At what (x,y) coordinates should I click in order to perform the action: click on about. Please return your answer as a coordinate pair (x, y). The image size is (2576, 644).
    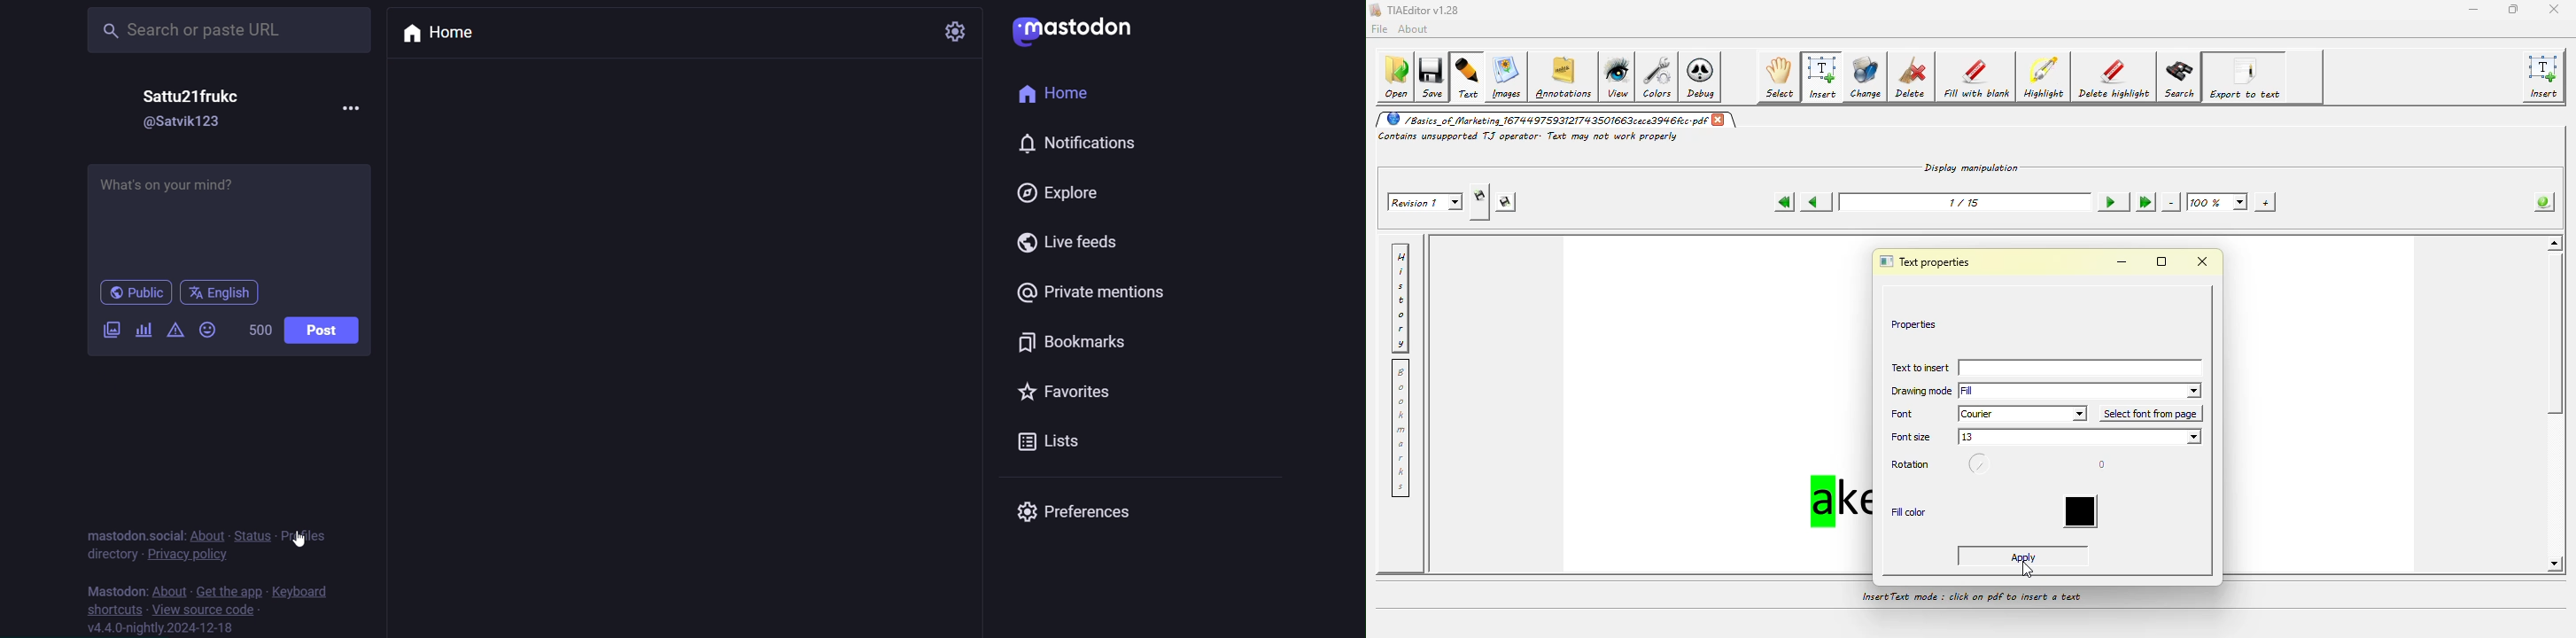
    Looking at the image, I should click on (170, 587).